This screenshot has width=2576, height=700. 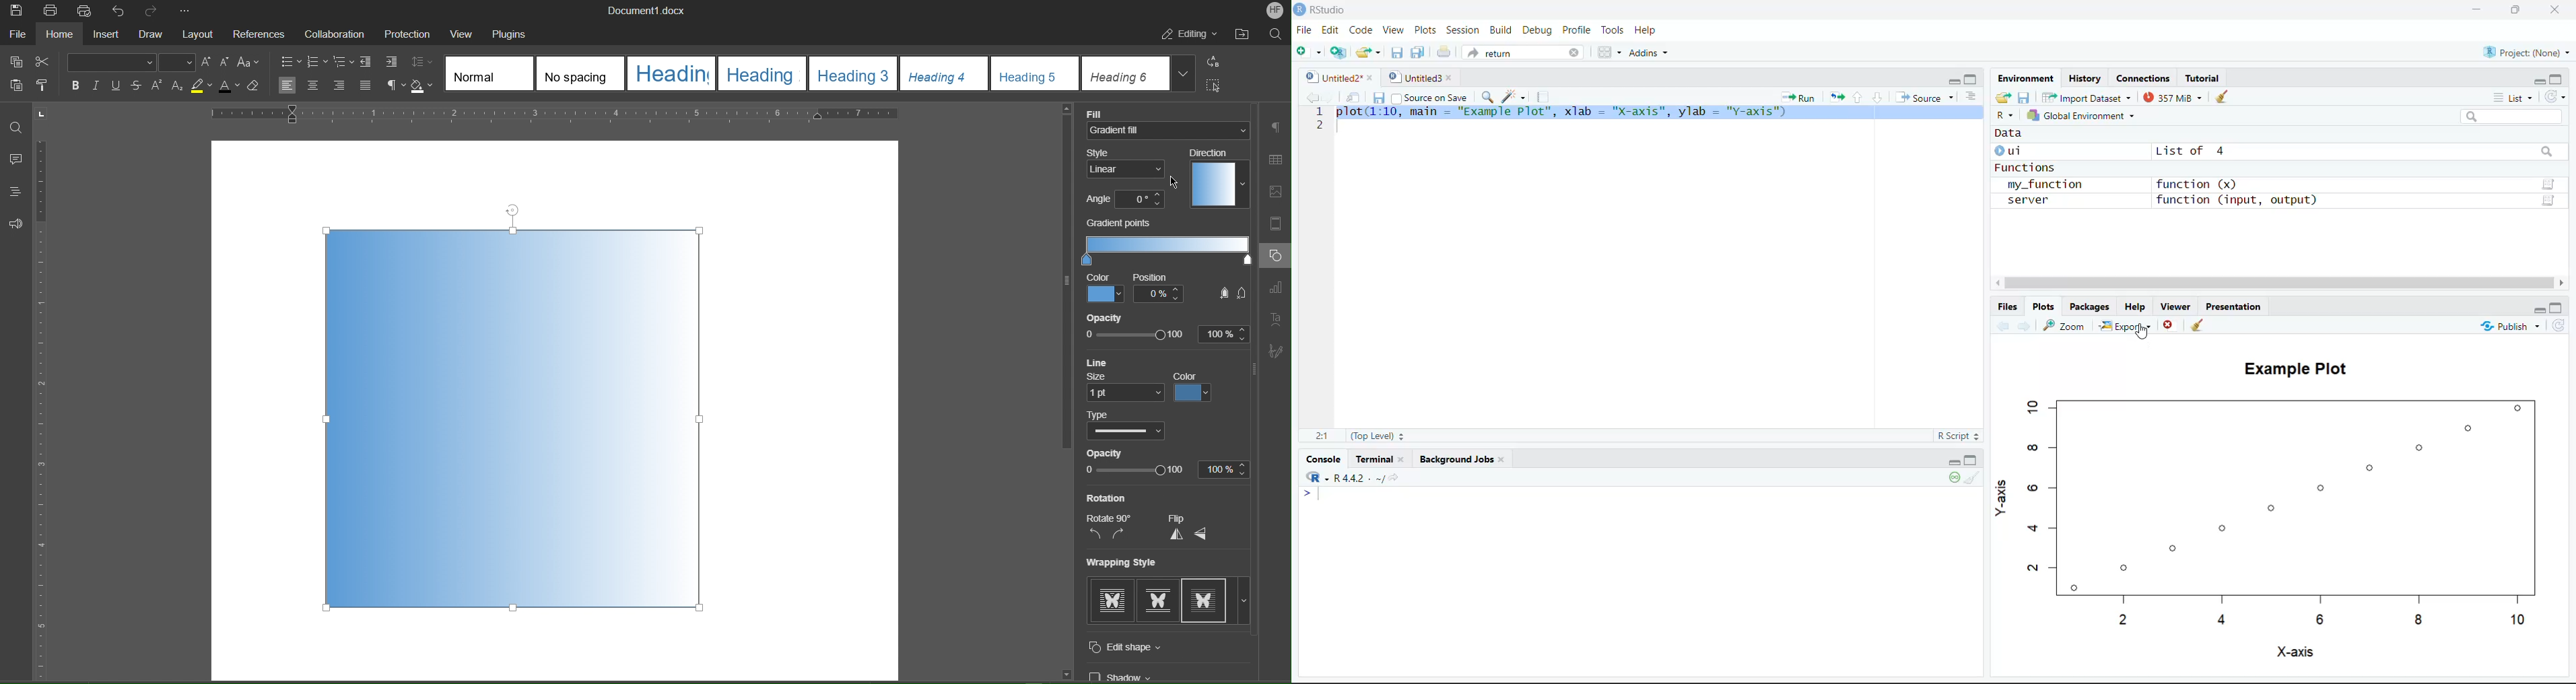 What do you see at coordinates (2563, 282) in the screenshot?
I see `Right` at bounding box center [2563, 282].